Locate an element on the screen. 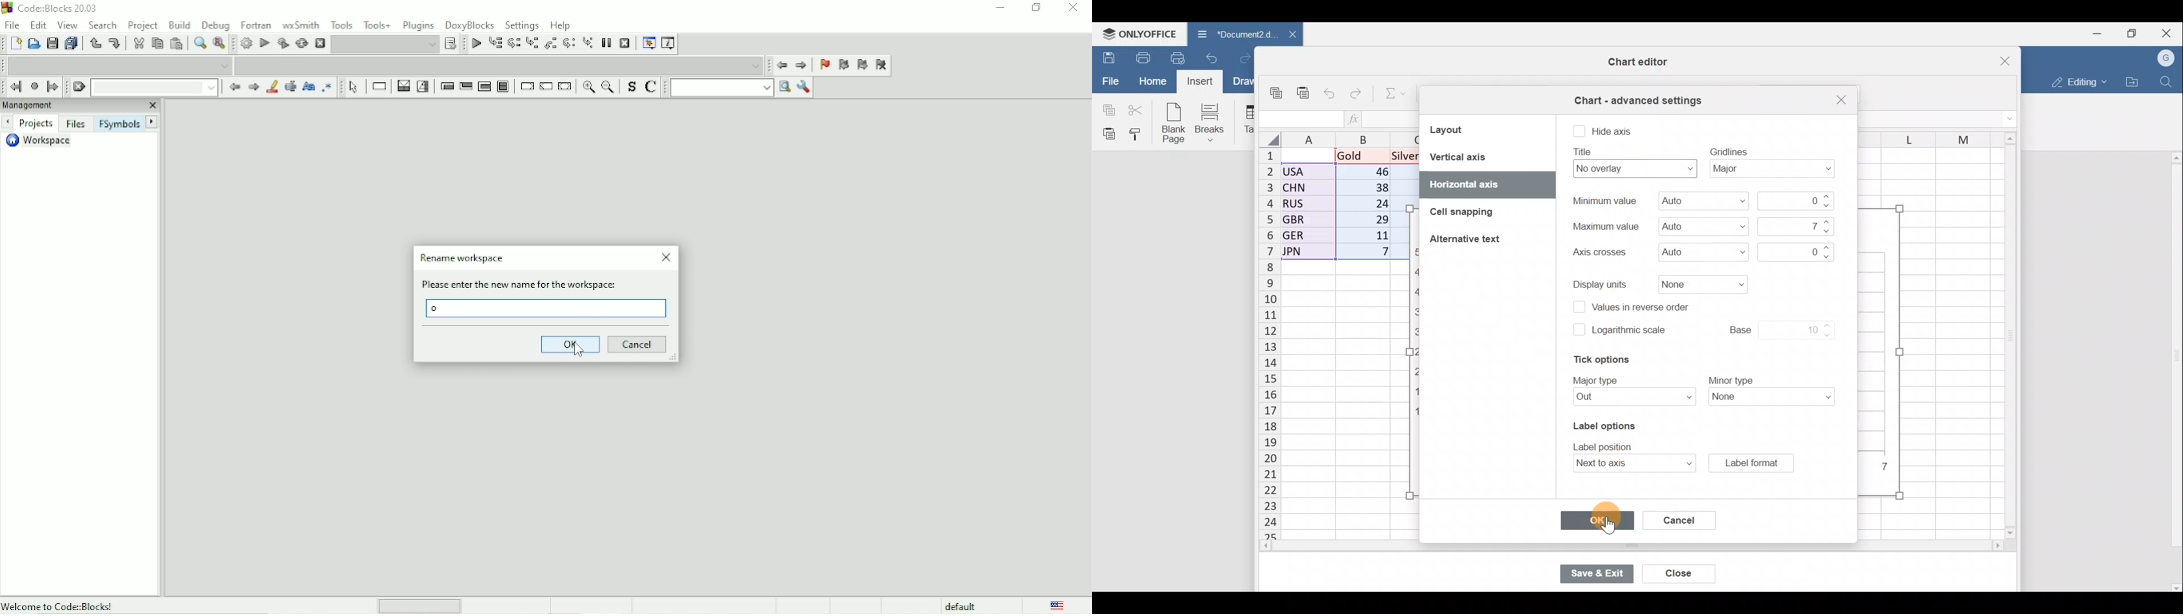 The height and width of the screenshot is (616, 2184). Next bookmark is located at coordinates (862, 66).